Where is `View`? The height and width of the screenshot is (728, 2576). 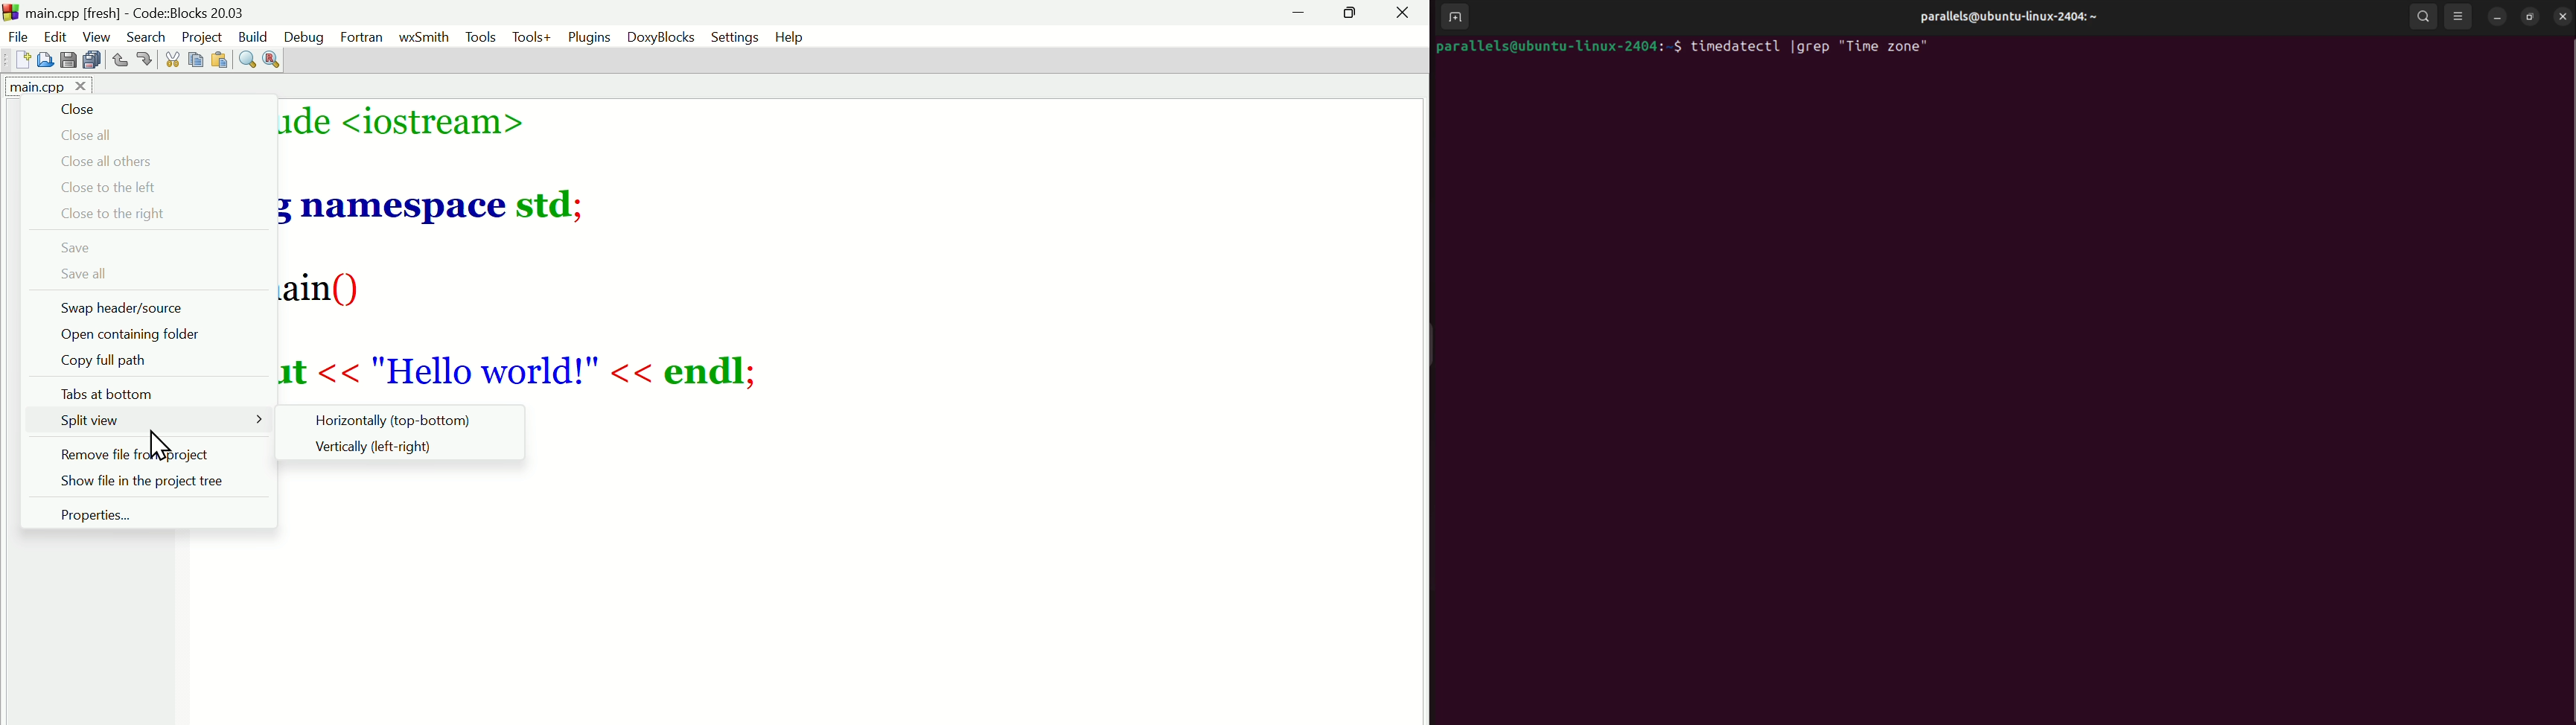 View is located at coordinates (99, 36).